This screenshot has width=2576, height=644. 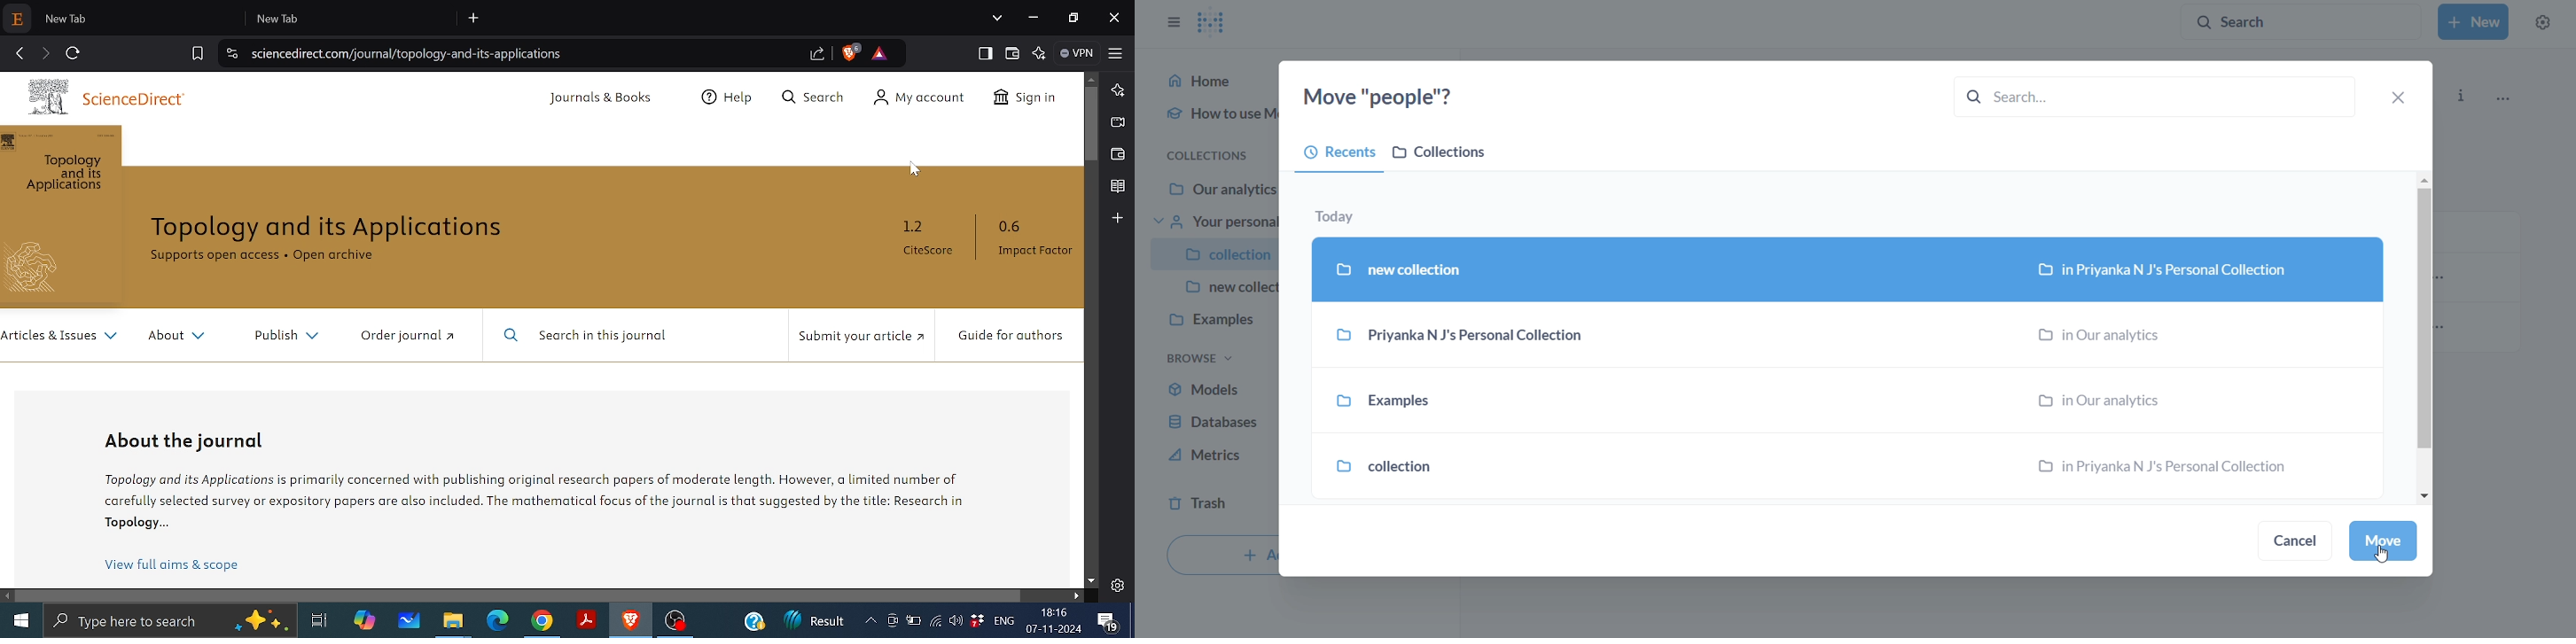 What do you see at coordinates (604, 101) in the screenshot?
I see `Journals and Books` at bounding box center [604, 101].